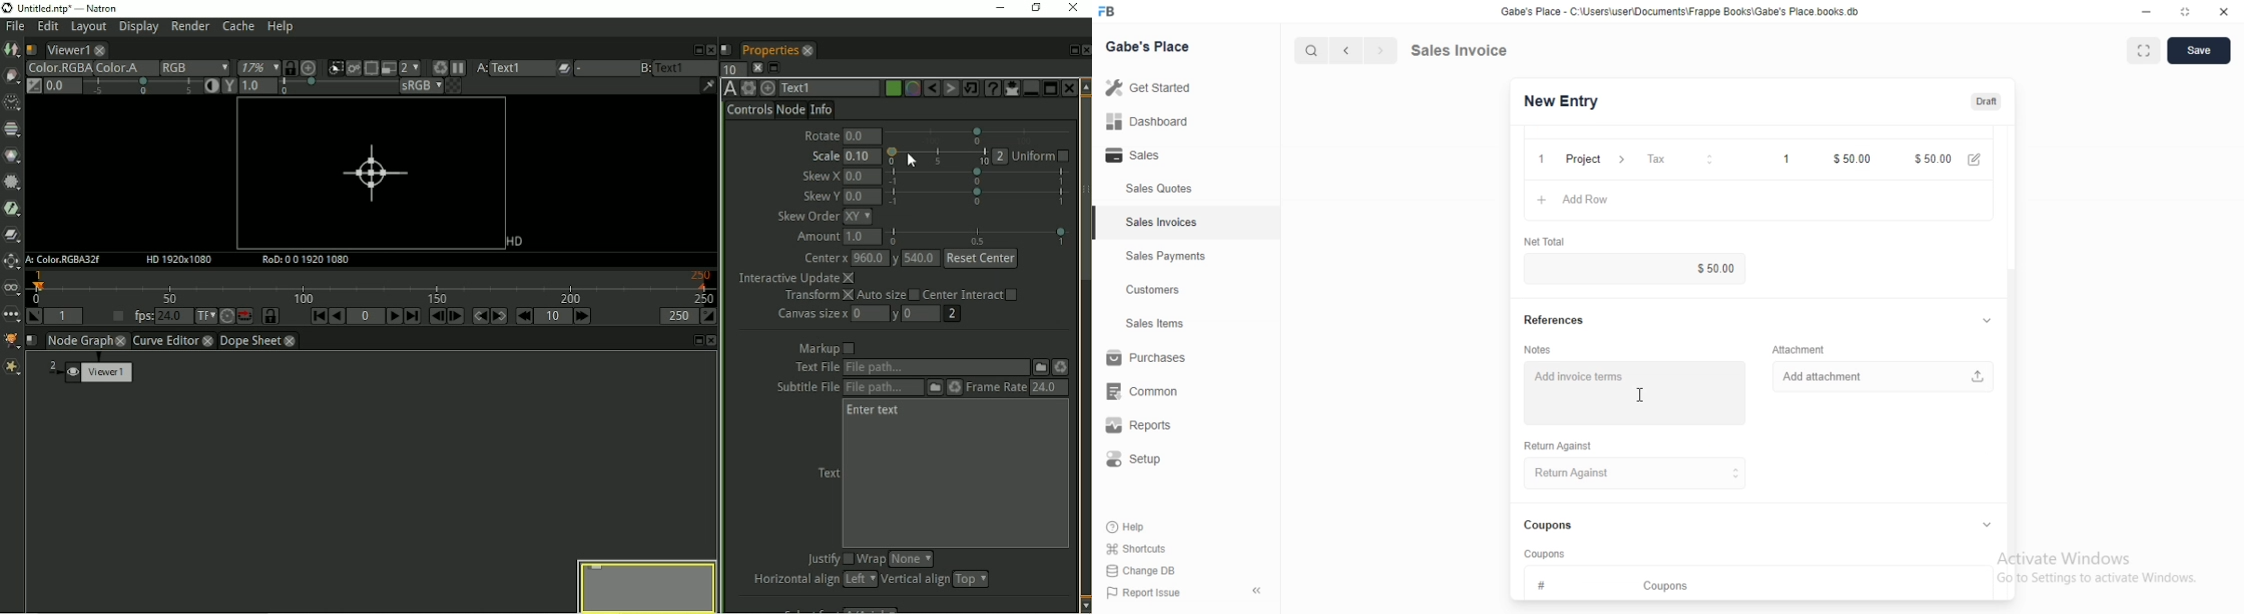  What do you see at coordinates (2139, 49) in the screenshot?
I see `maximise` at bounding box center [2139, 49].